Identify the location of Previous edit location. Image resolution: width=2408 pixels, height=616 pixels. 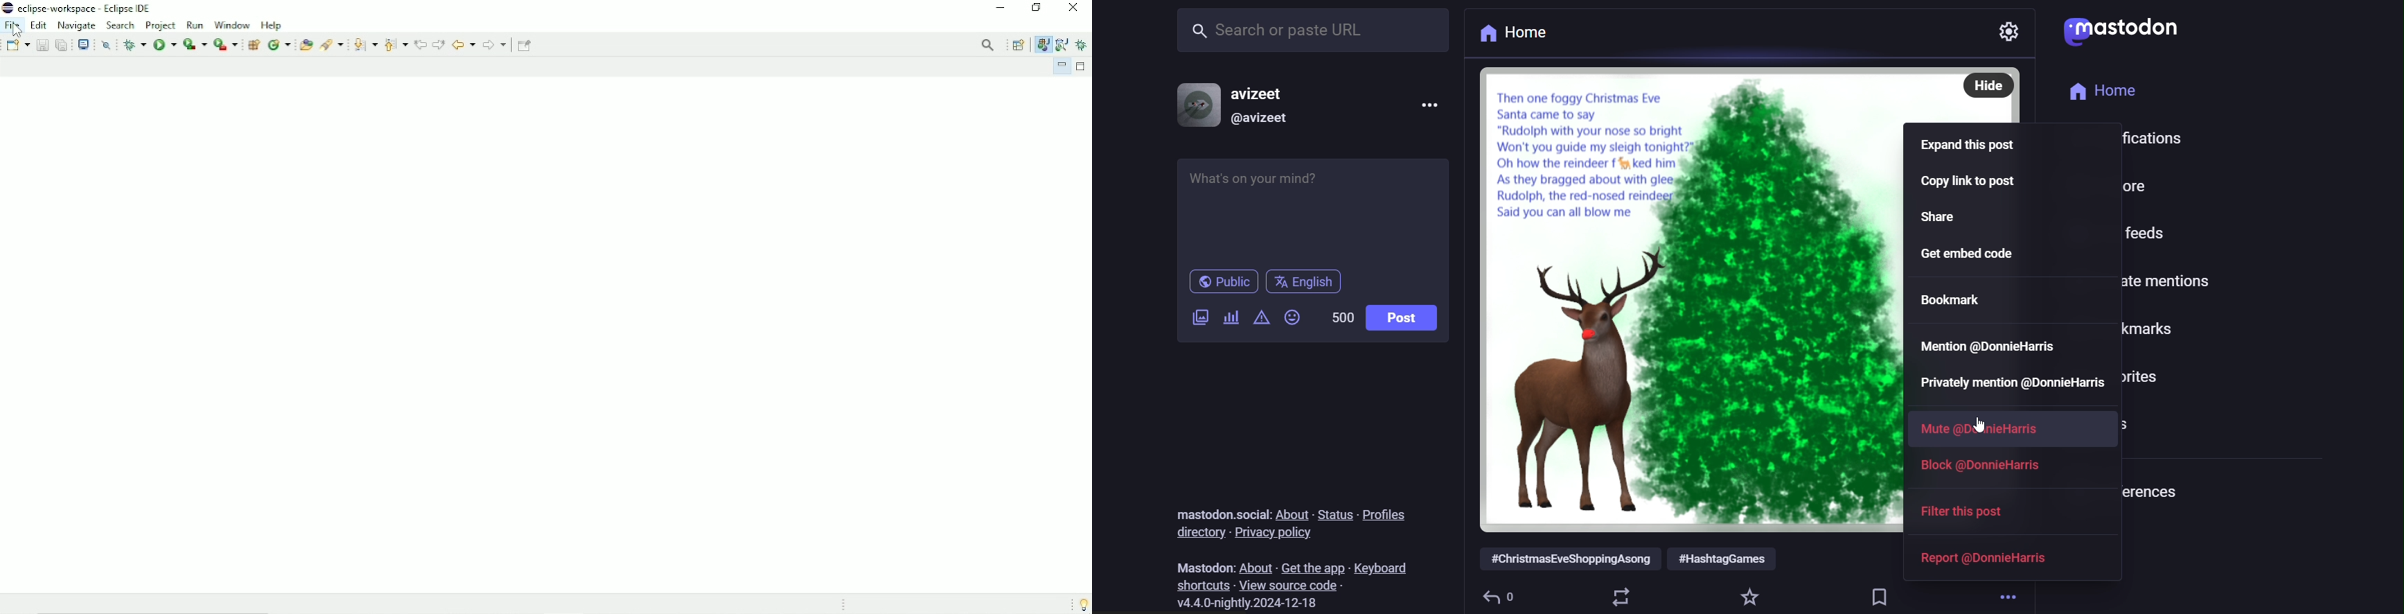
(420, 43).